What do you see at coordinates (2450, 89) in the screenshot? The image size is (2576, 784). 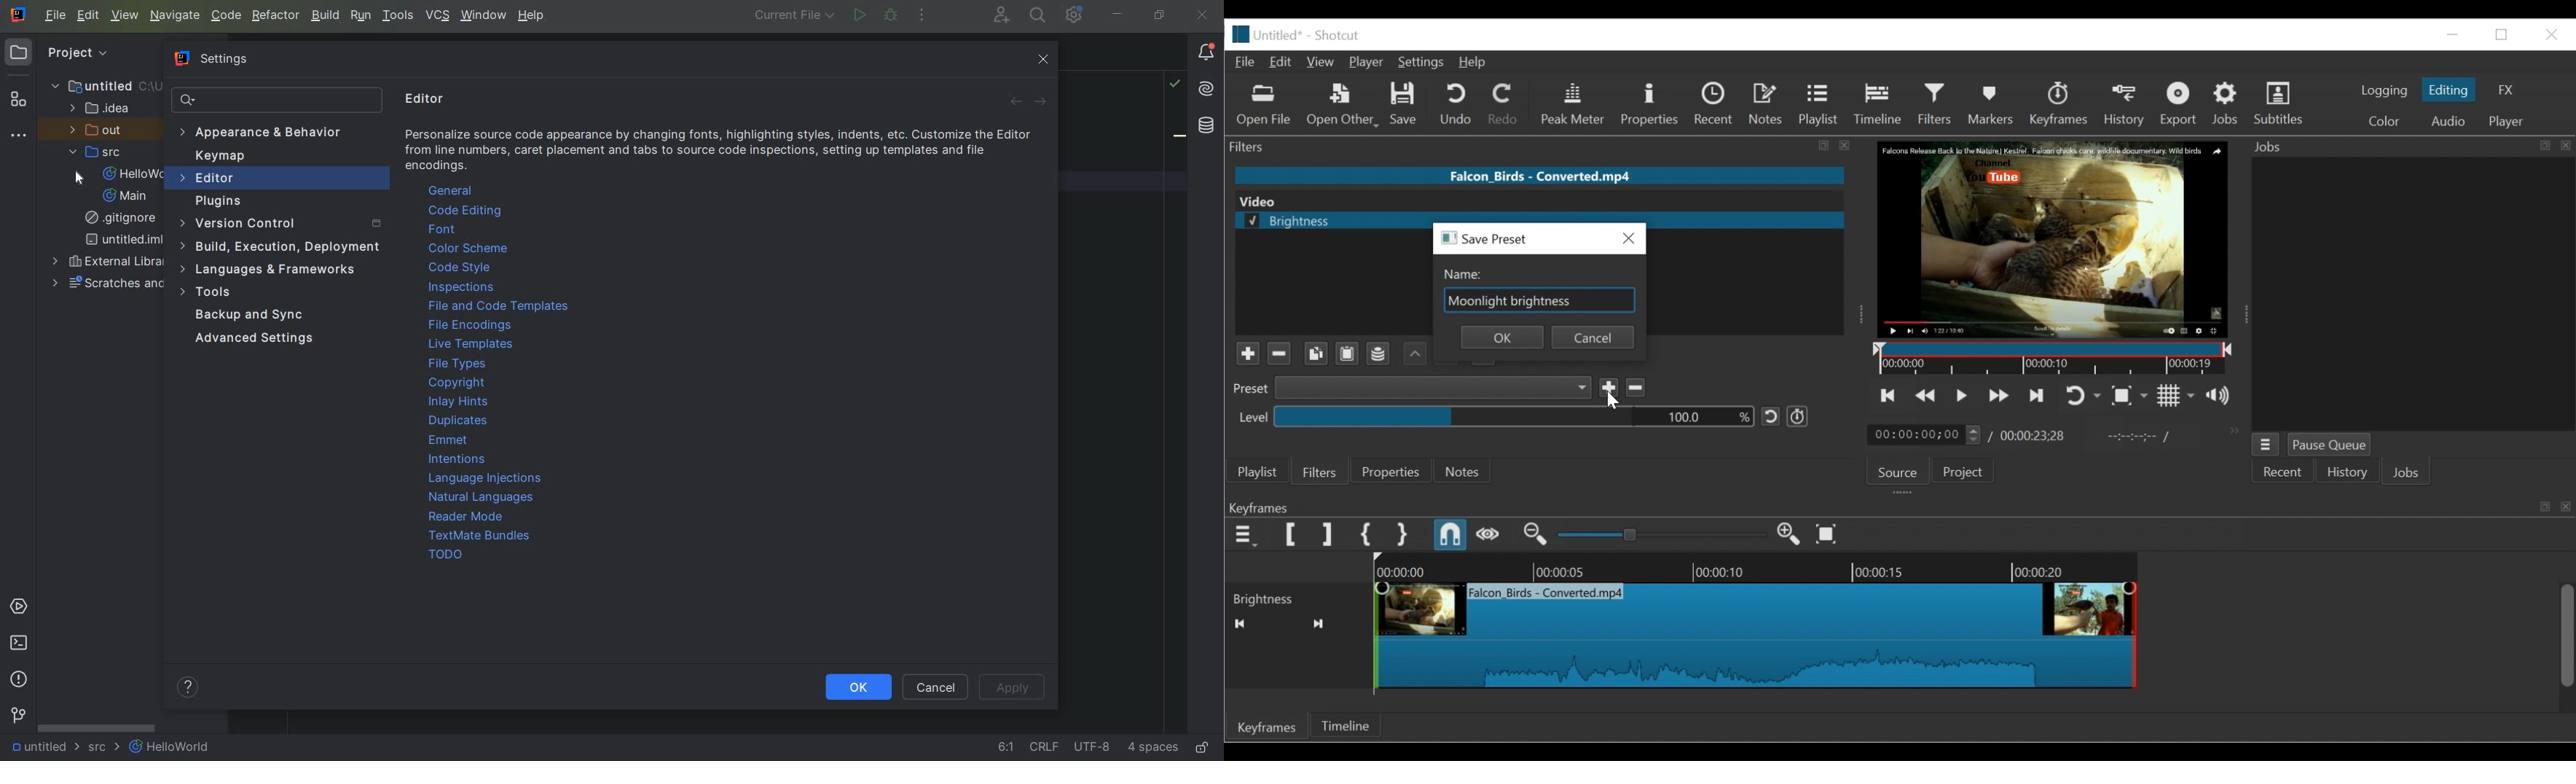 I see `Editing` at bounding box center [2450, 89].